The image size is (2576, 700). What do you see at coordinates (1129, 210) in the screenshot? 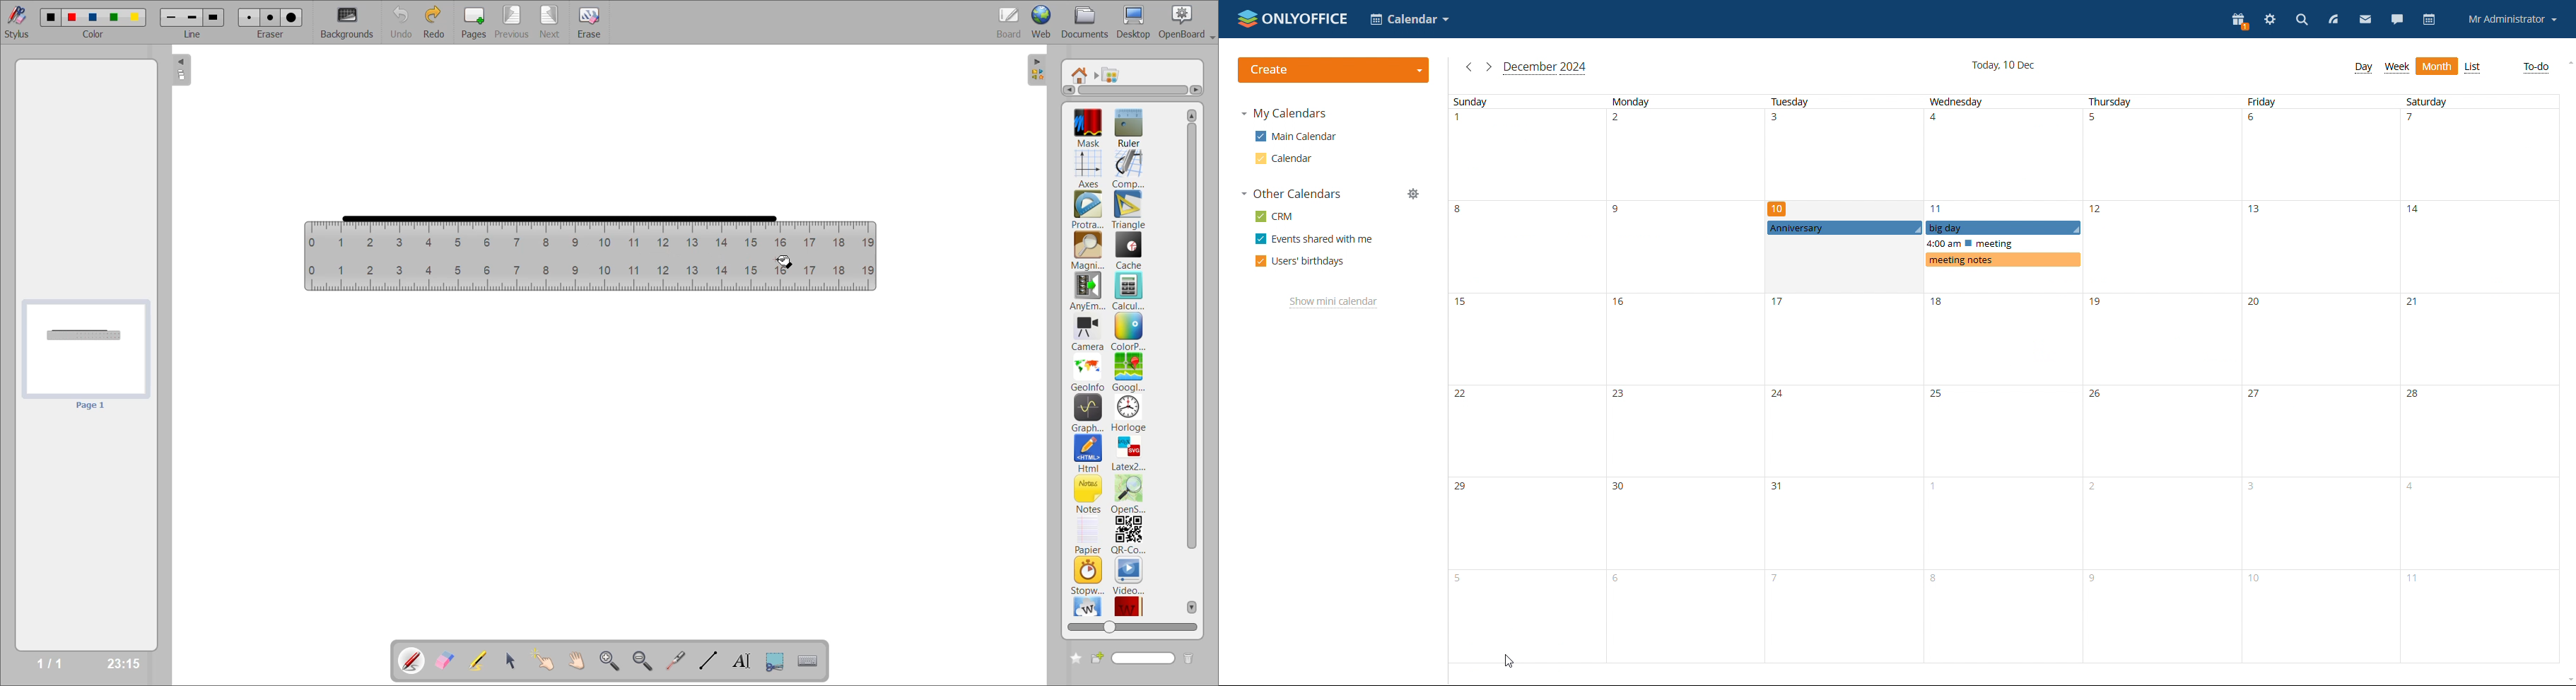
I see `triangle` at bounding box center [1129, 210].